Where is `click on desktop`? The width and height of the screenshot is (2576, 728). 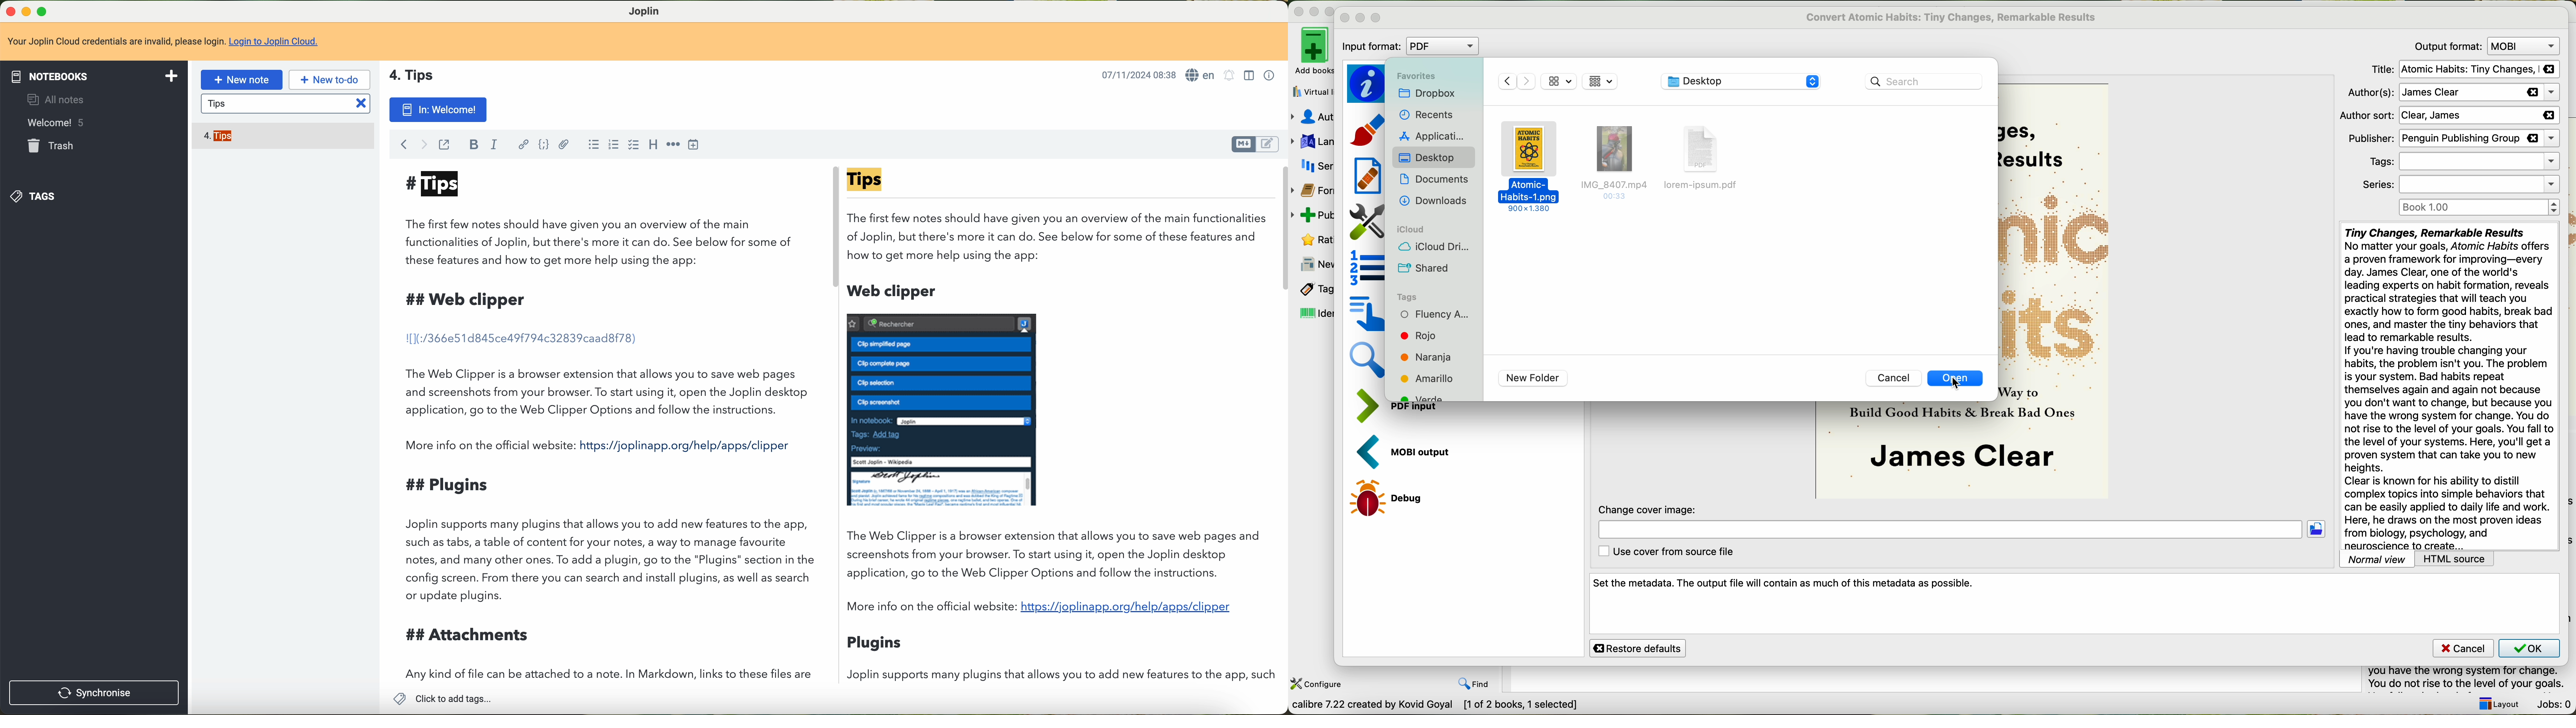 click on desktop is located at coordinates (1427, 161).